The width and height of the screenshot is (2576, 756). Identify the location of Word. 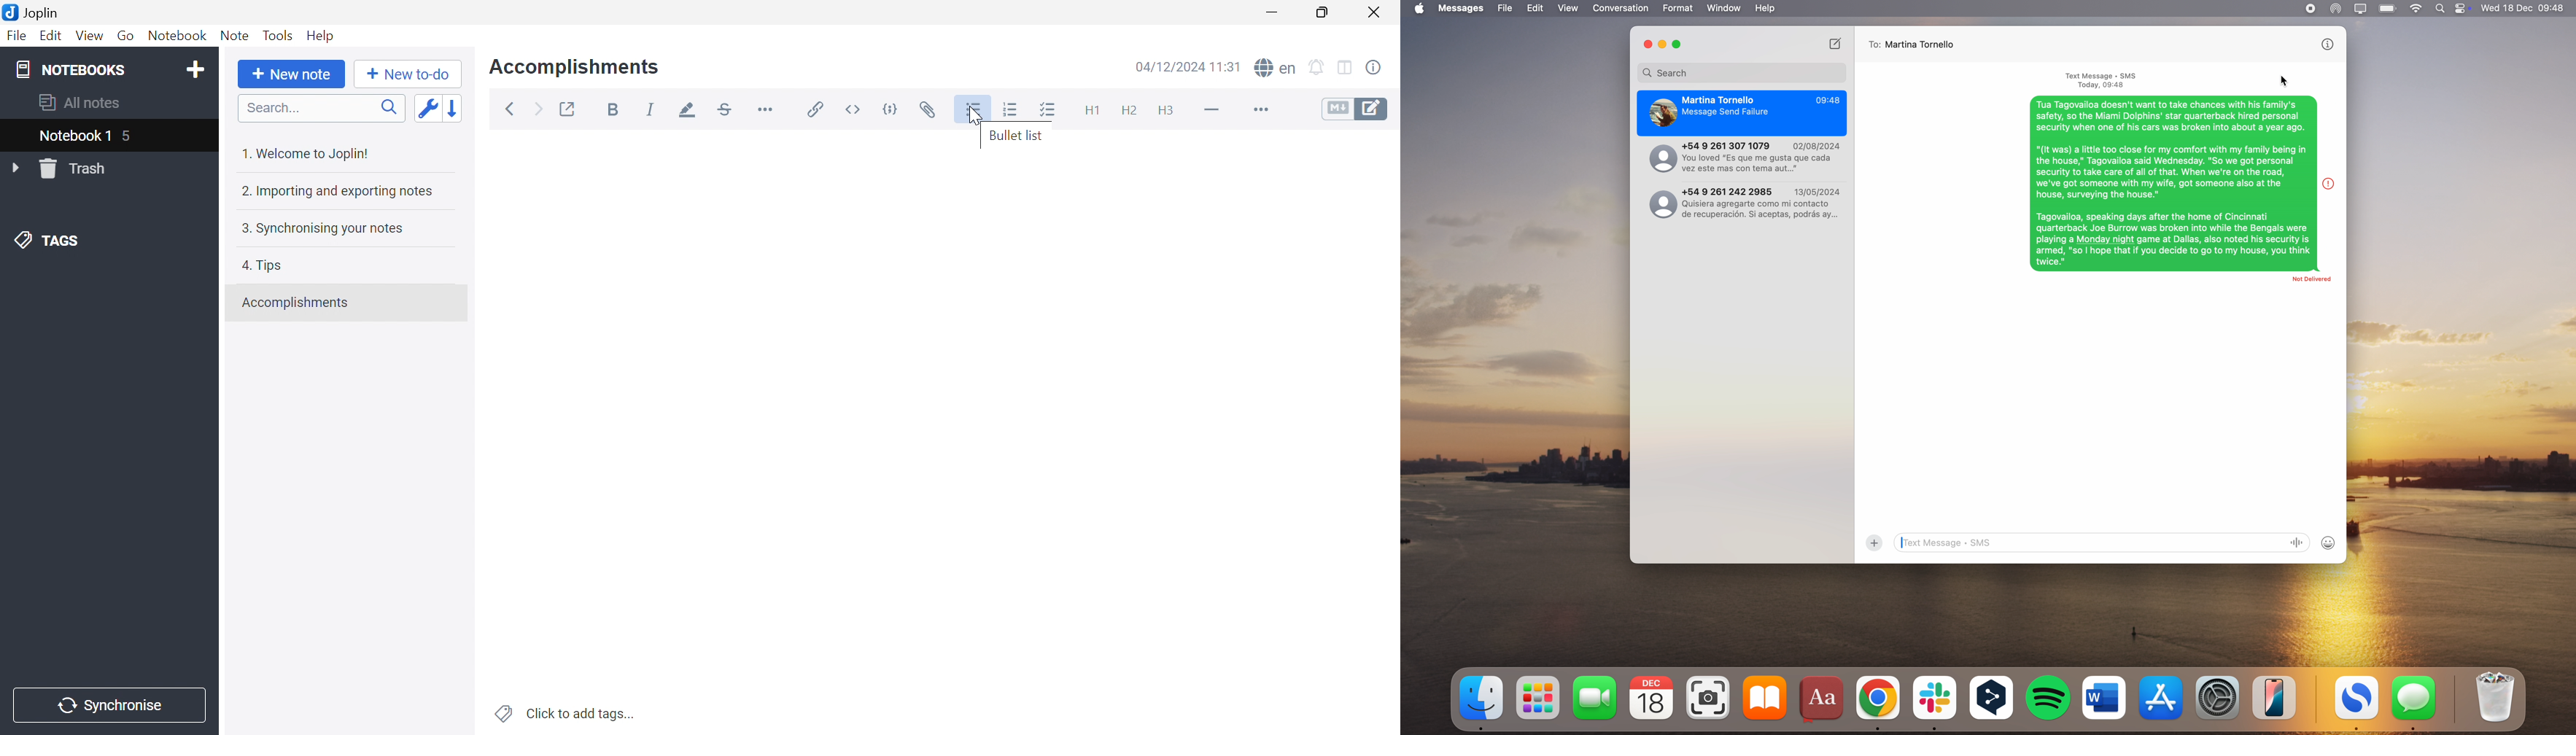
(2105, 697).